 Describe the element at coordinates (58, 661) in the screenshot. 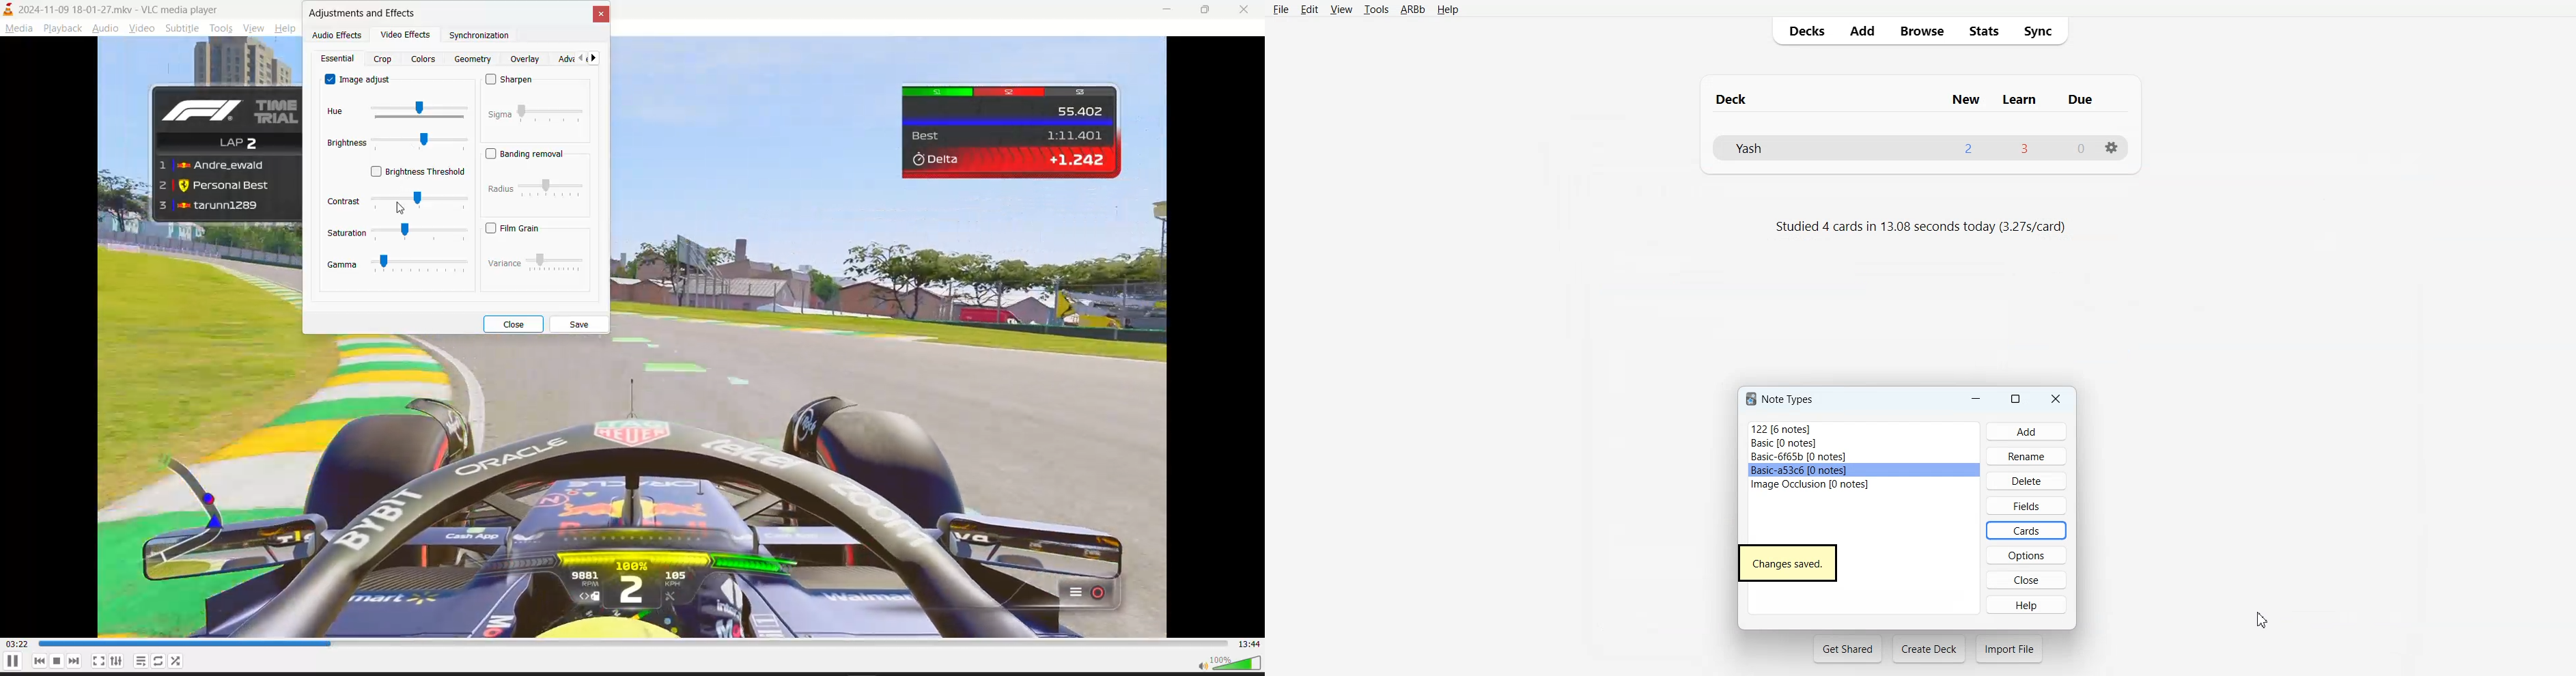

I see `stop` at that location.